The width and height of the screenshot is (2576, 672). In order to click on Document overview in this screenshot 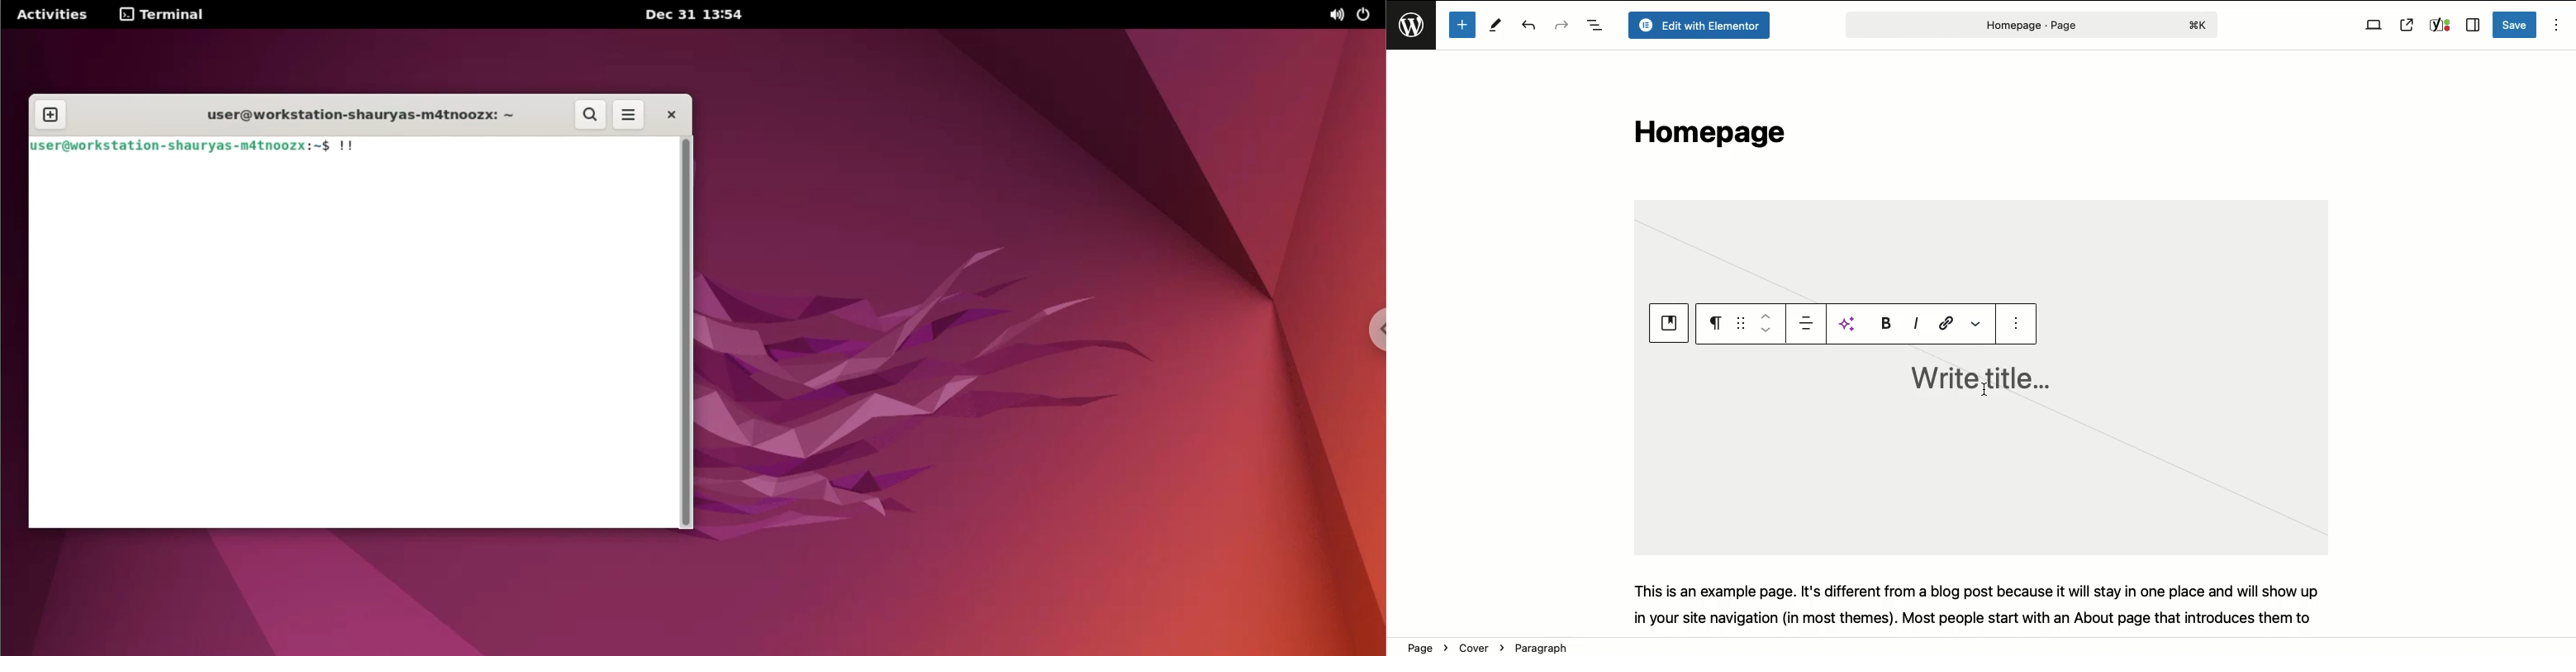, I will do `click(1595, 26)`.